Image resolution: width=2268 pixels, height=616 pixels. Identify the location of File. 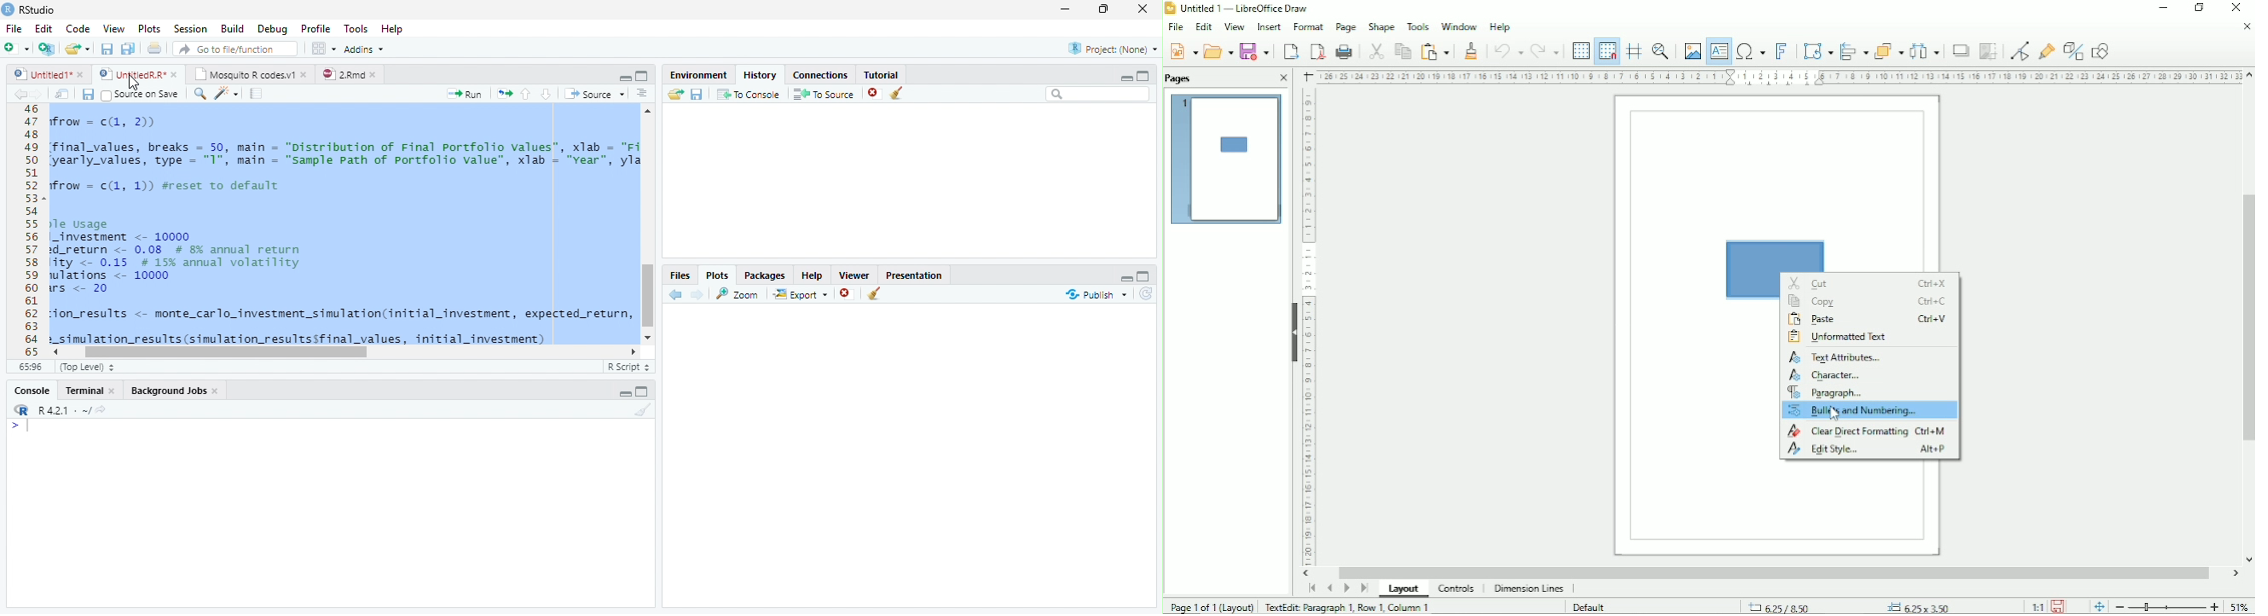
(13, 28).